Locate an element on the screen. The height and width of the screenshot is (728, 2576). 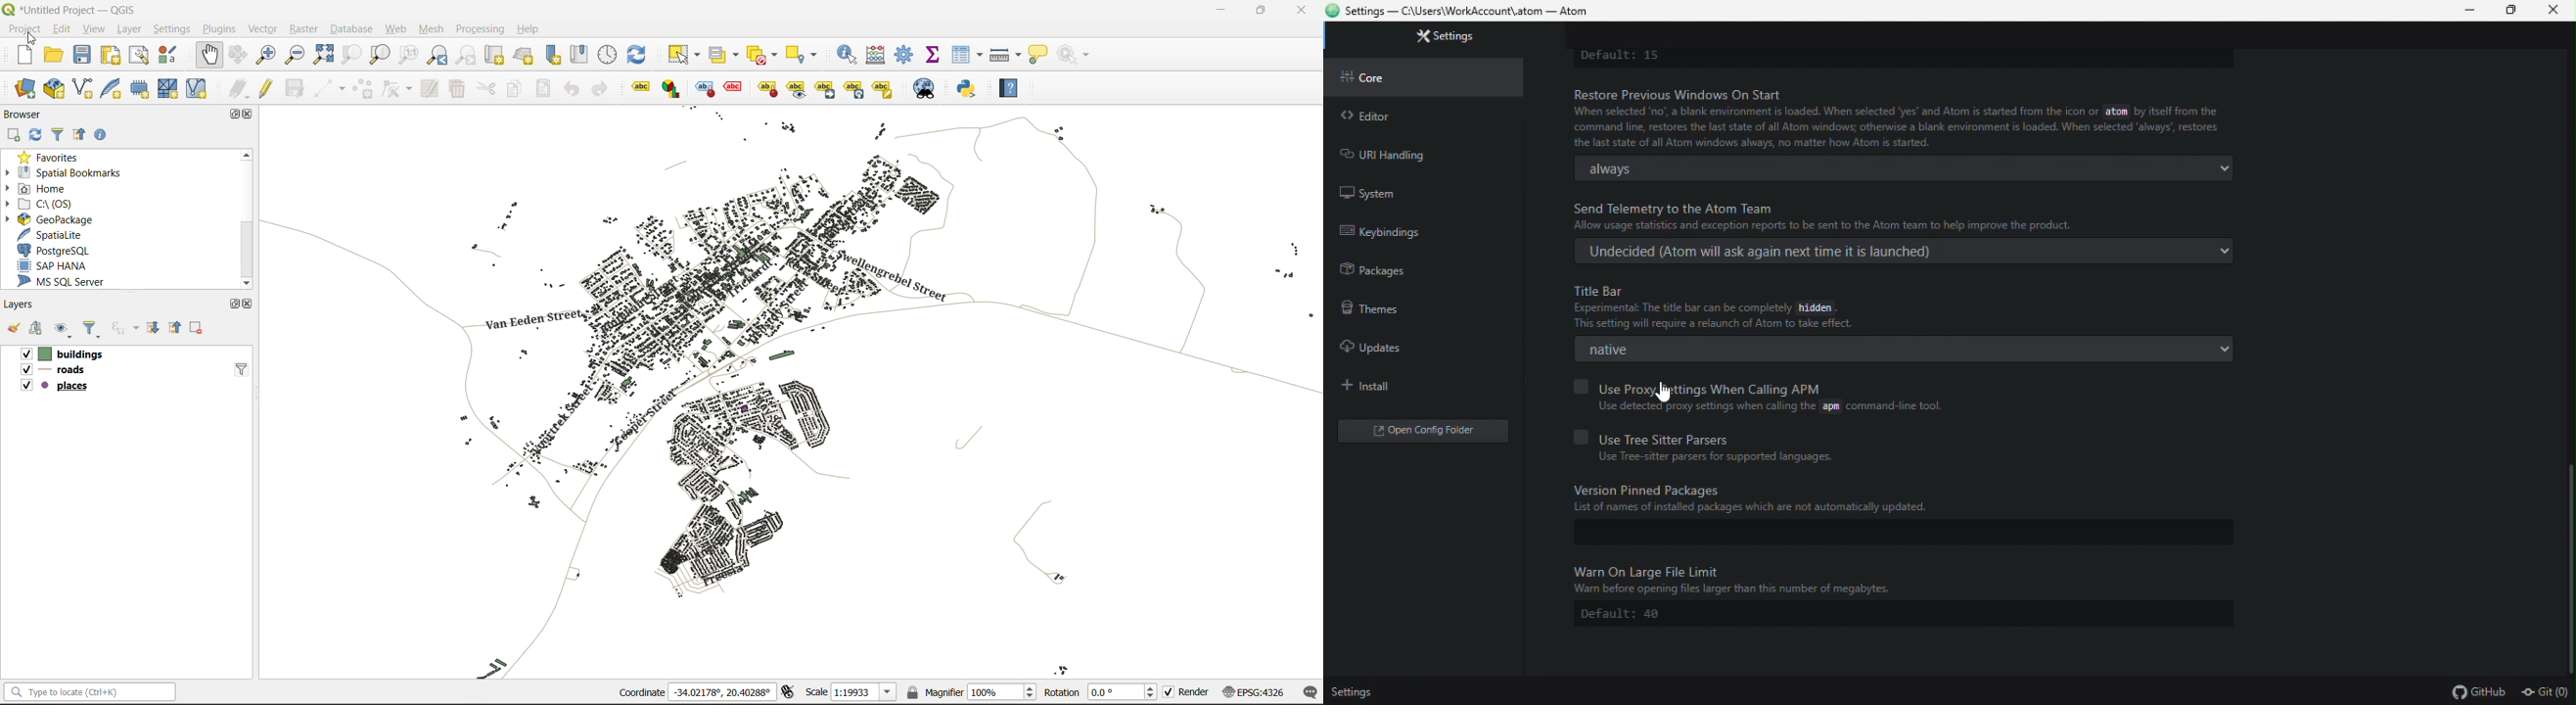
add is located at coordinates (12, 135).